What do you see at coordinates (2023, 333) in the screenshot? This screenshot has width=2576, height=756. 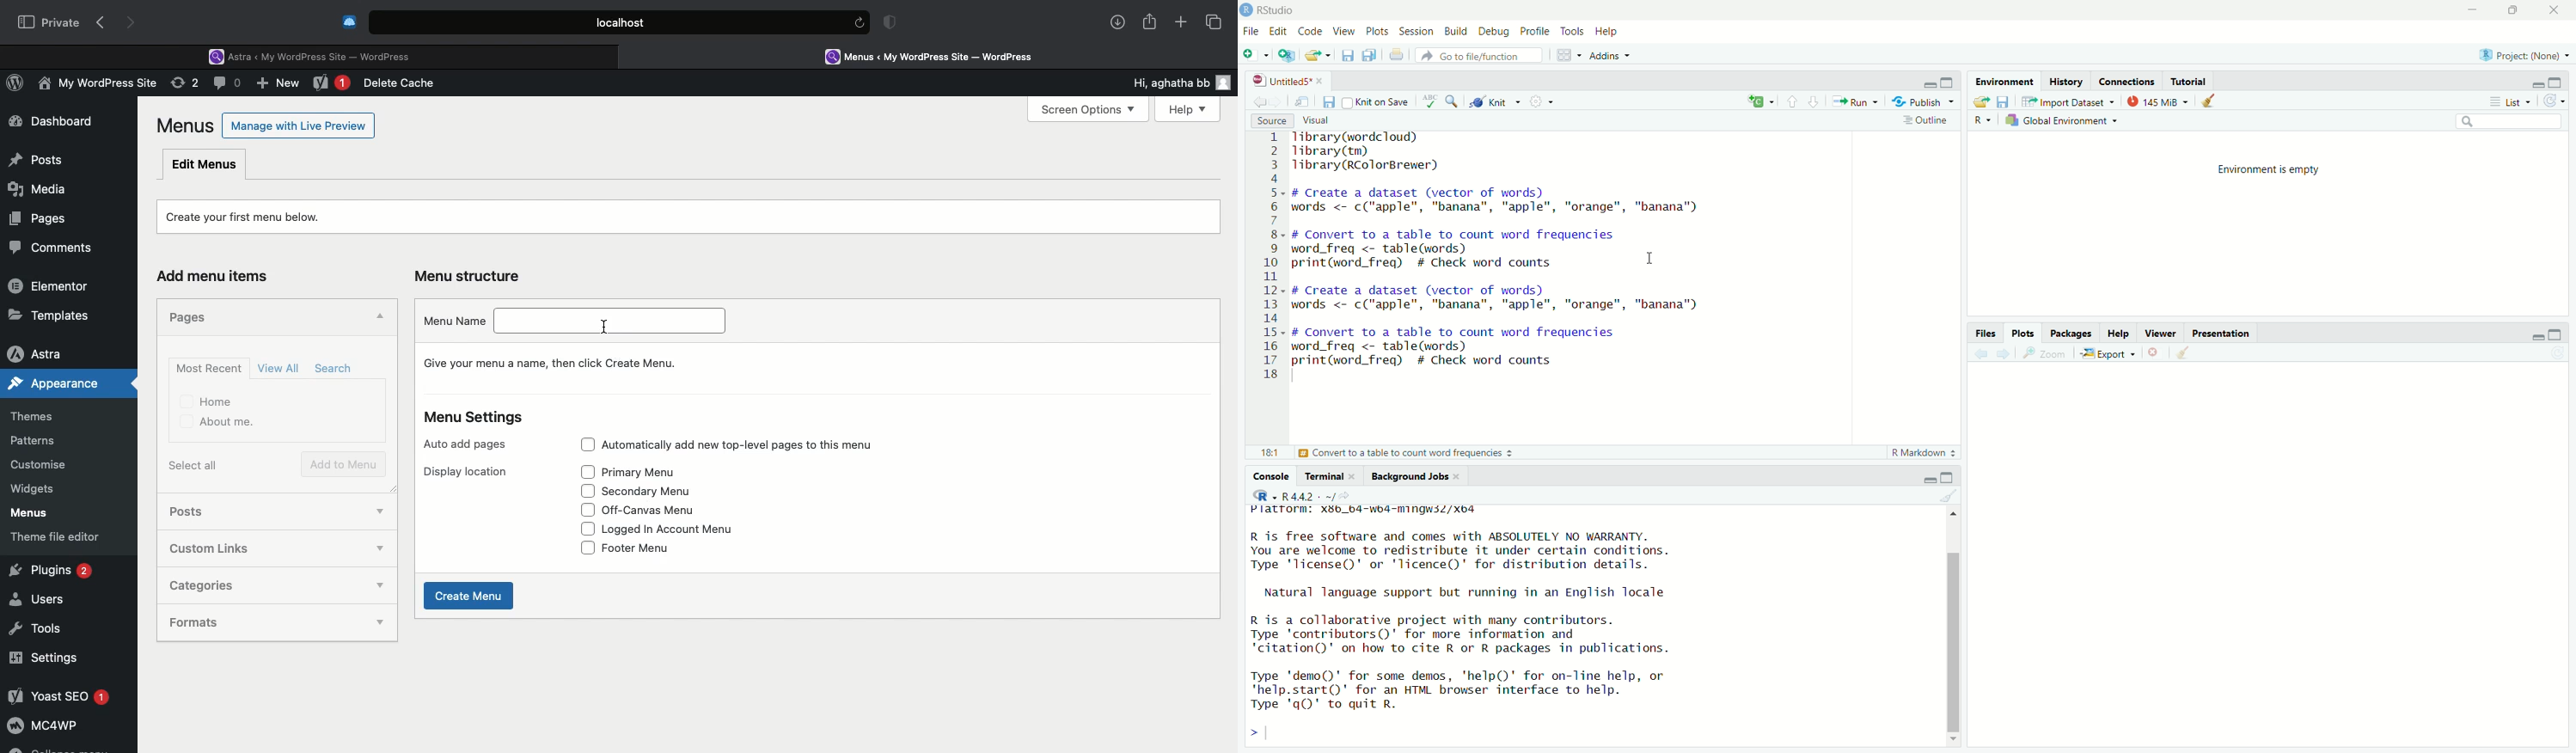 I see `Plots` at bounding box center [2023, 333].